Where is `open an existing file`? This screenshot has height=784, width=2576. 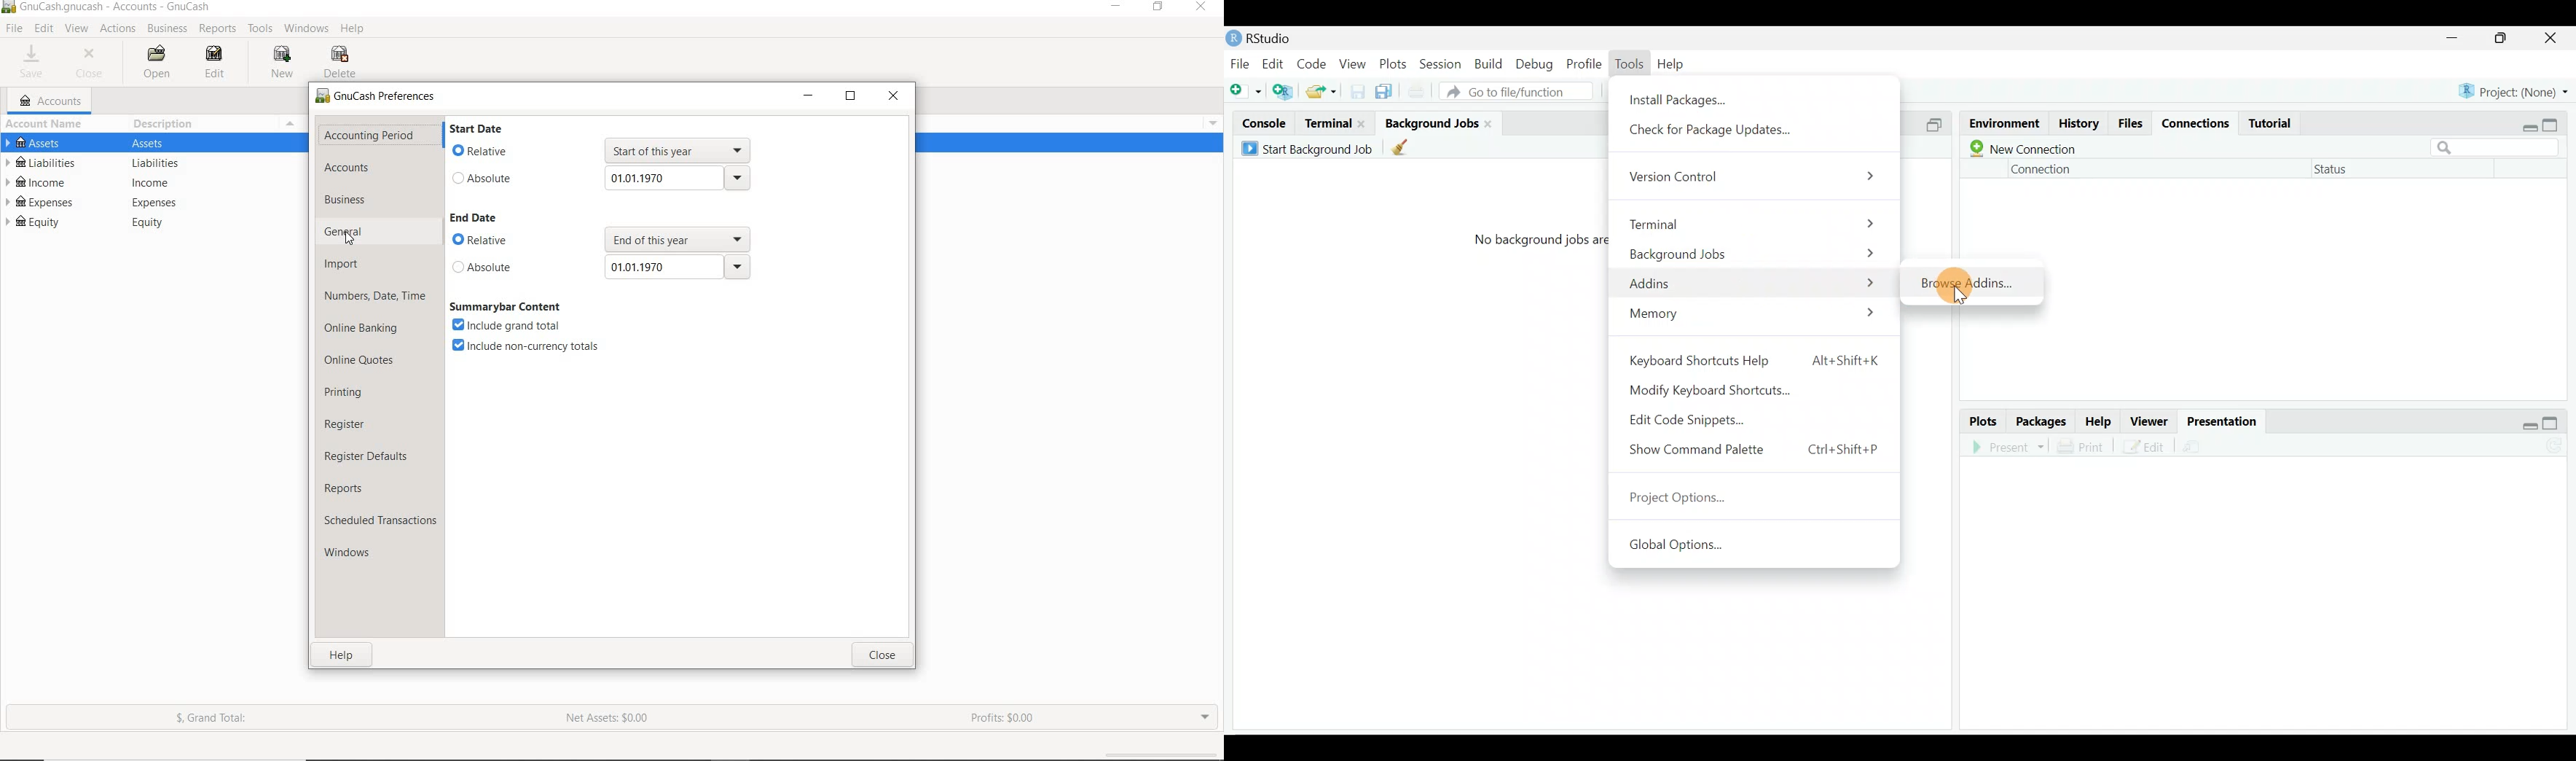
open an existing file is located at coordinates (1322, 92).